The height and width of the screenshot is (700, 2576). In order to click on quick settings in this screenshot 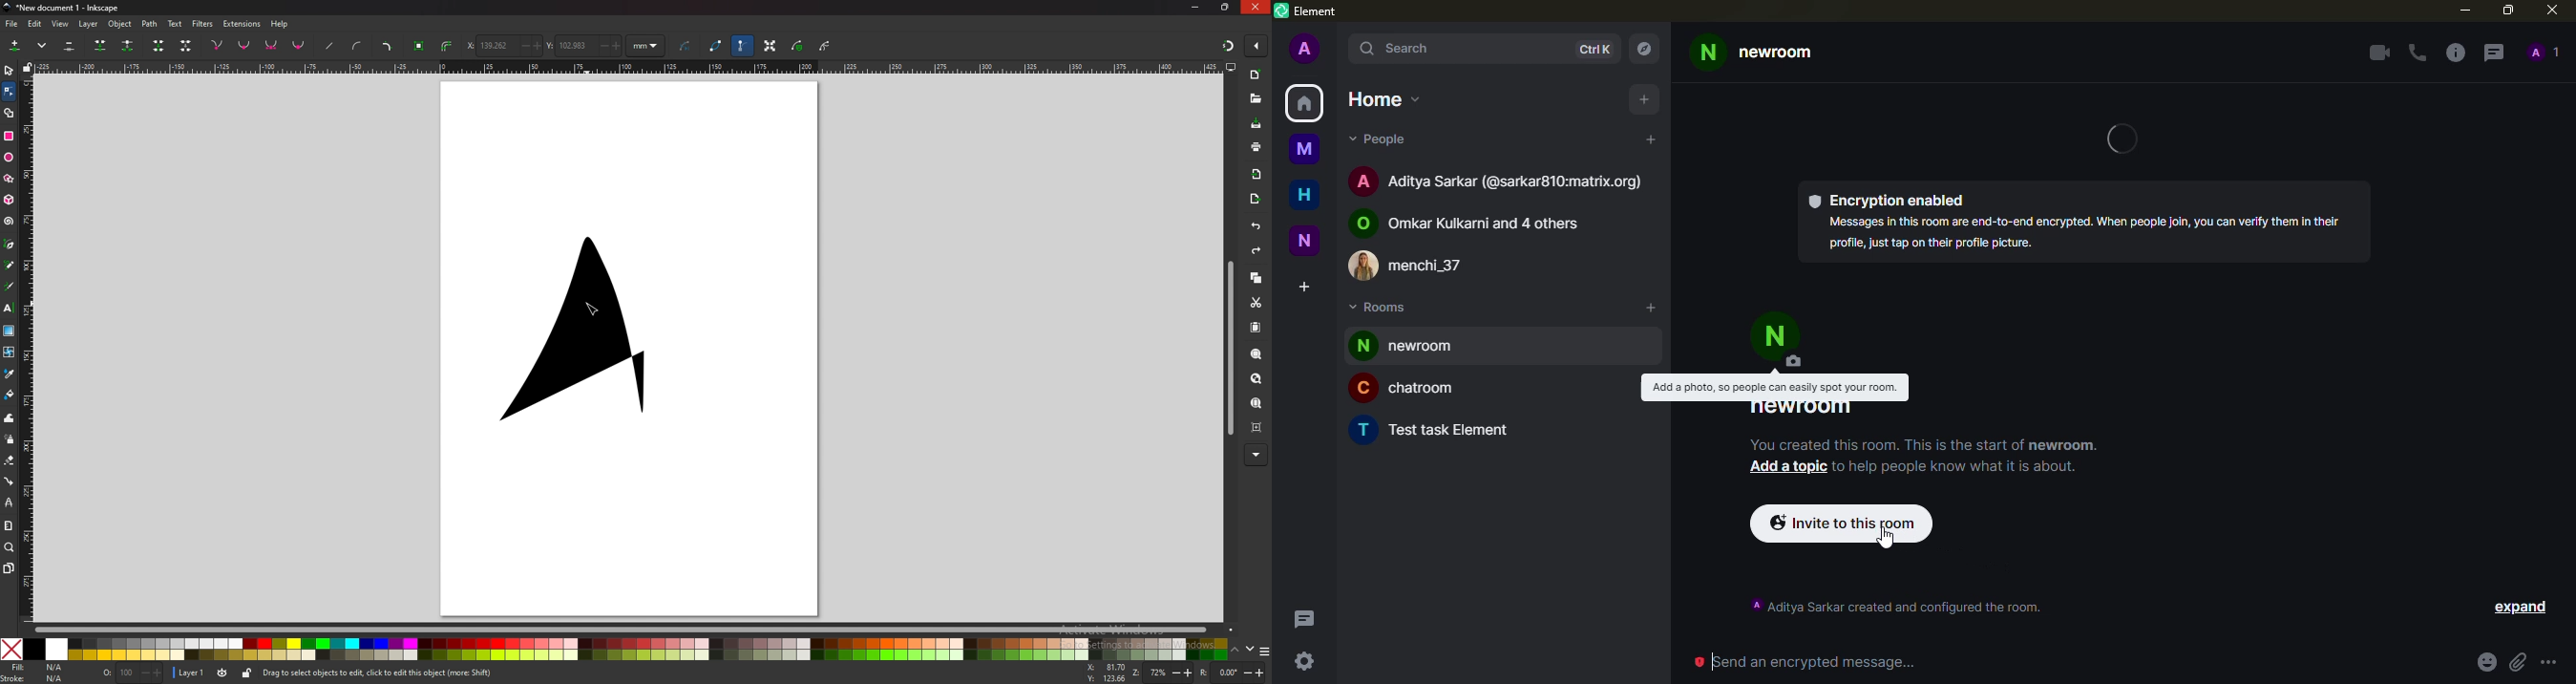, I will do `click(1303, 659)`.